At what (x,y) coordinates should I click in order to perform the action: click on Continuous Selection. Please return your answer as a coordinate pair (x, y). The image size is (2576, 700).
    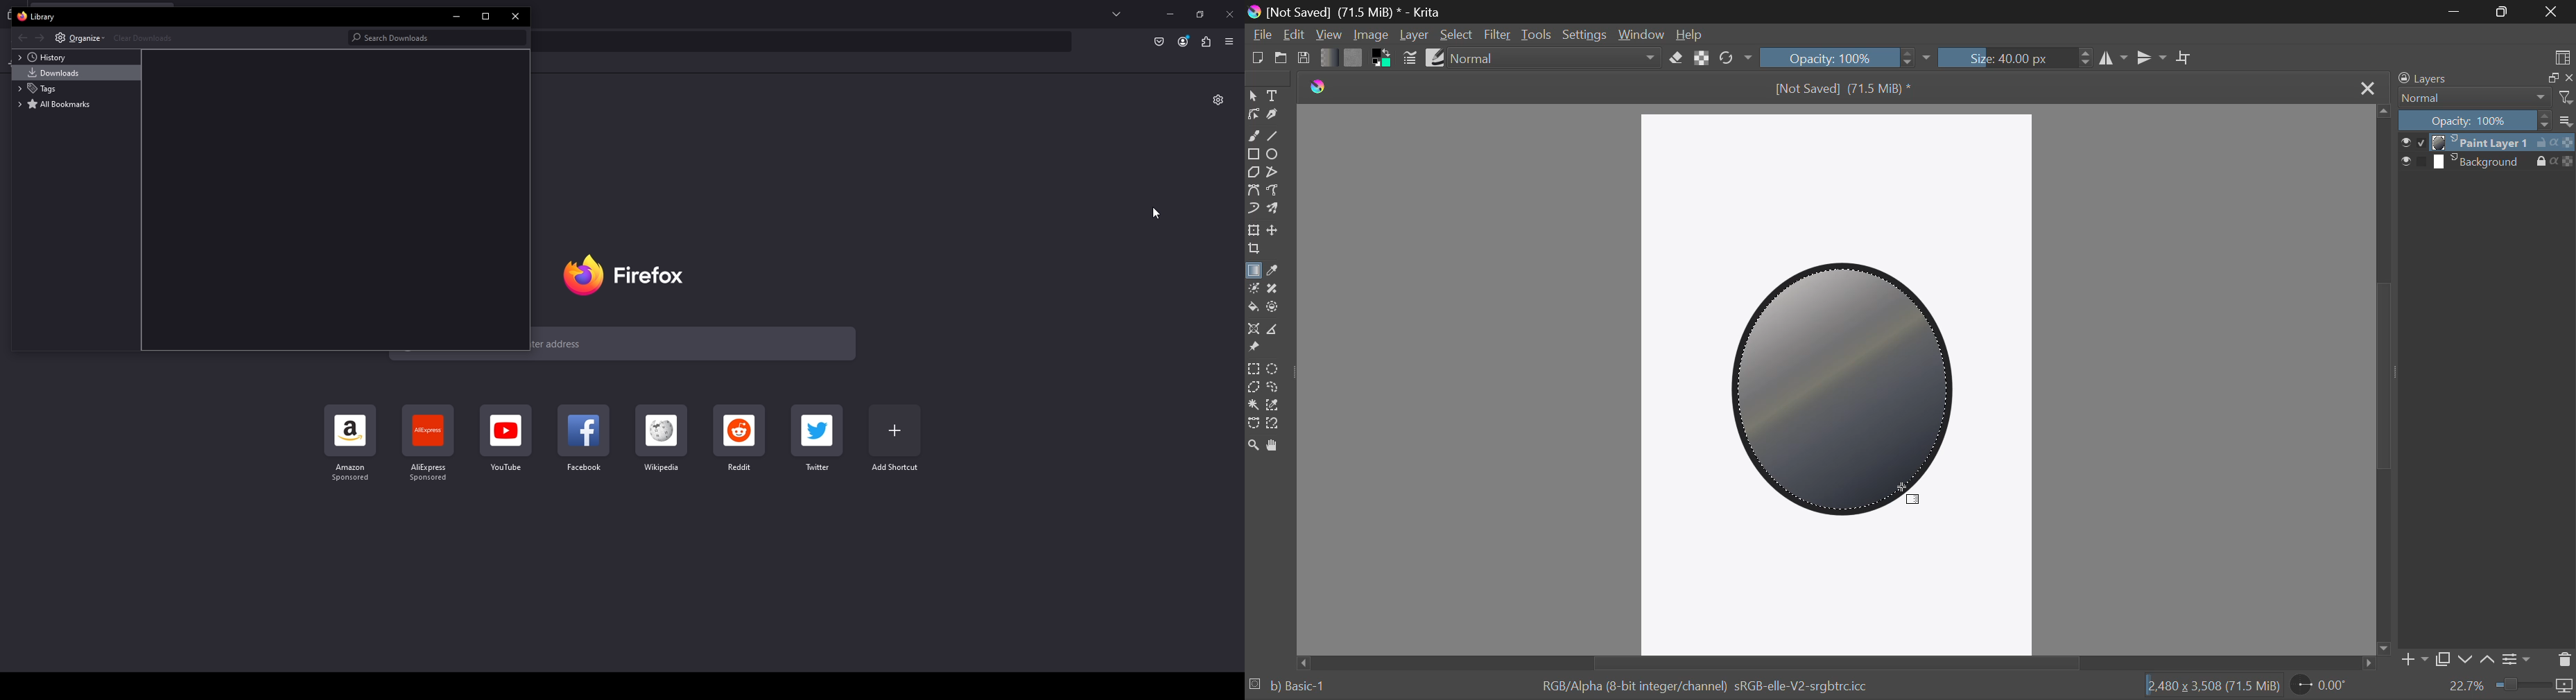
    Looking at the image, I should click on (1254, 404).